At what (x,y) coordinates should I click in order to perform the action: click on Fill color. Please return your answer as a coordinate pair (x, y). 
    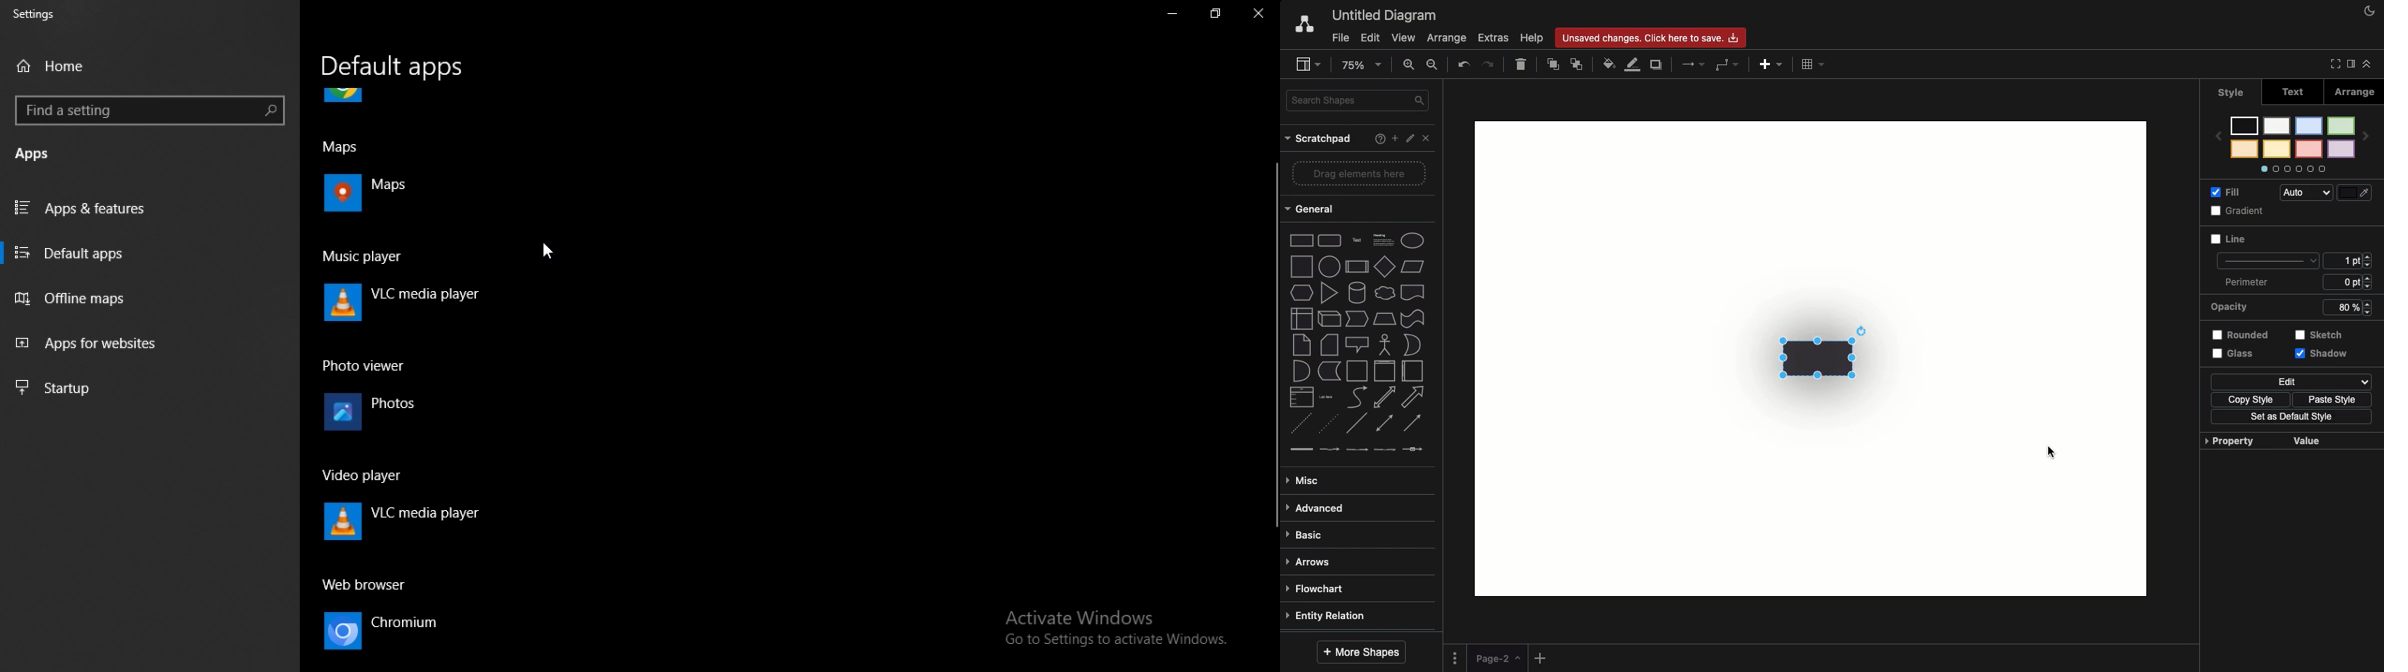
    Looking at the image, I should click on (1608, 62).